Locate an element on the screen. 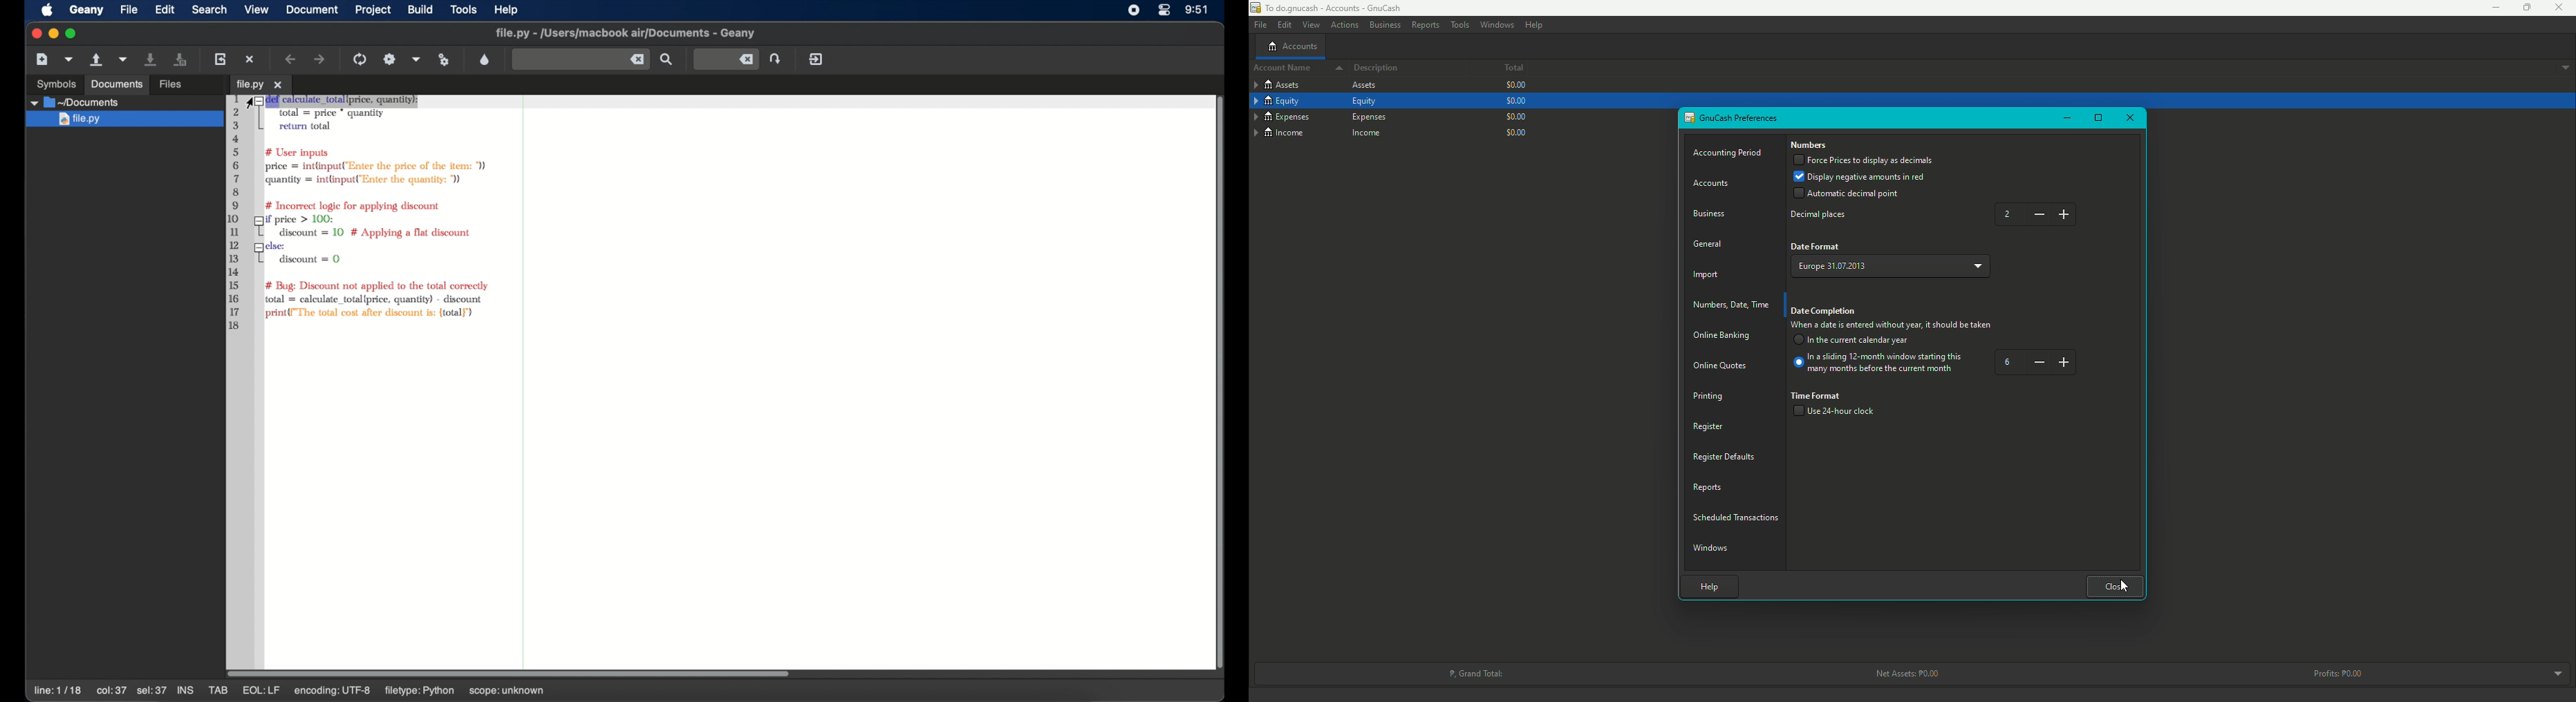  Help is located at coordinates (1706, 585).